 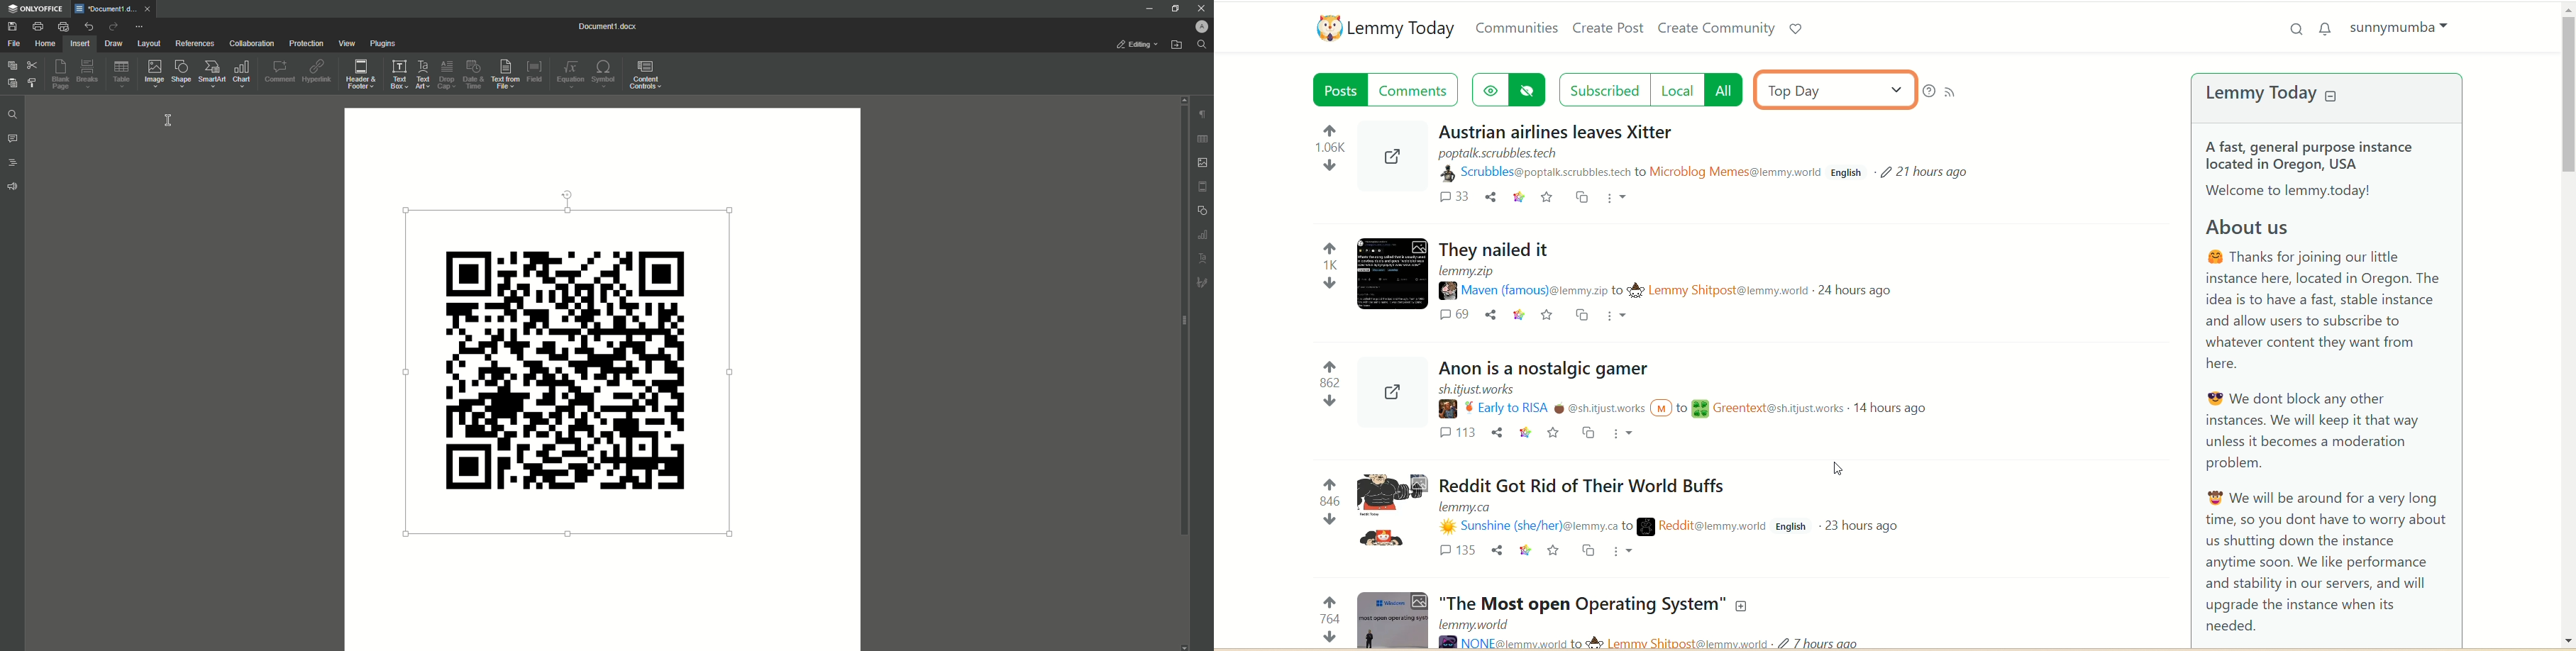 I want to click on File, so click(x=14, y=44).